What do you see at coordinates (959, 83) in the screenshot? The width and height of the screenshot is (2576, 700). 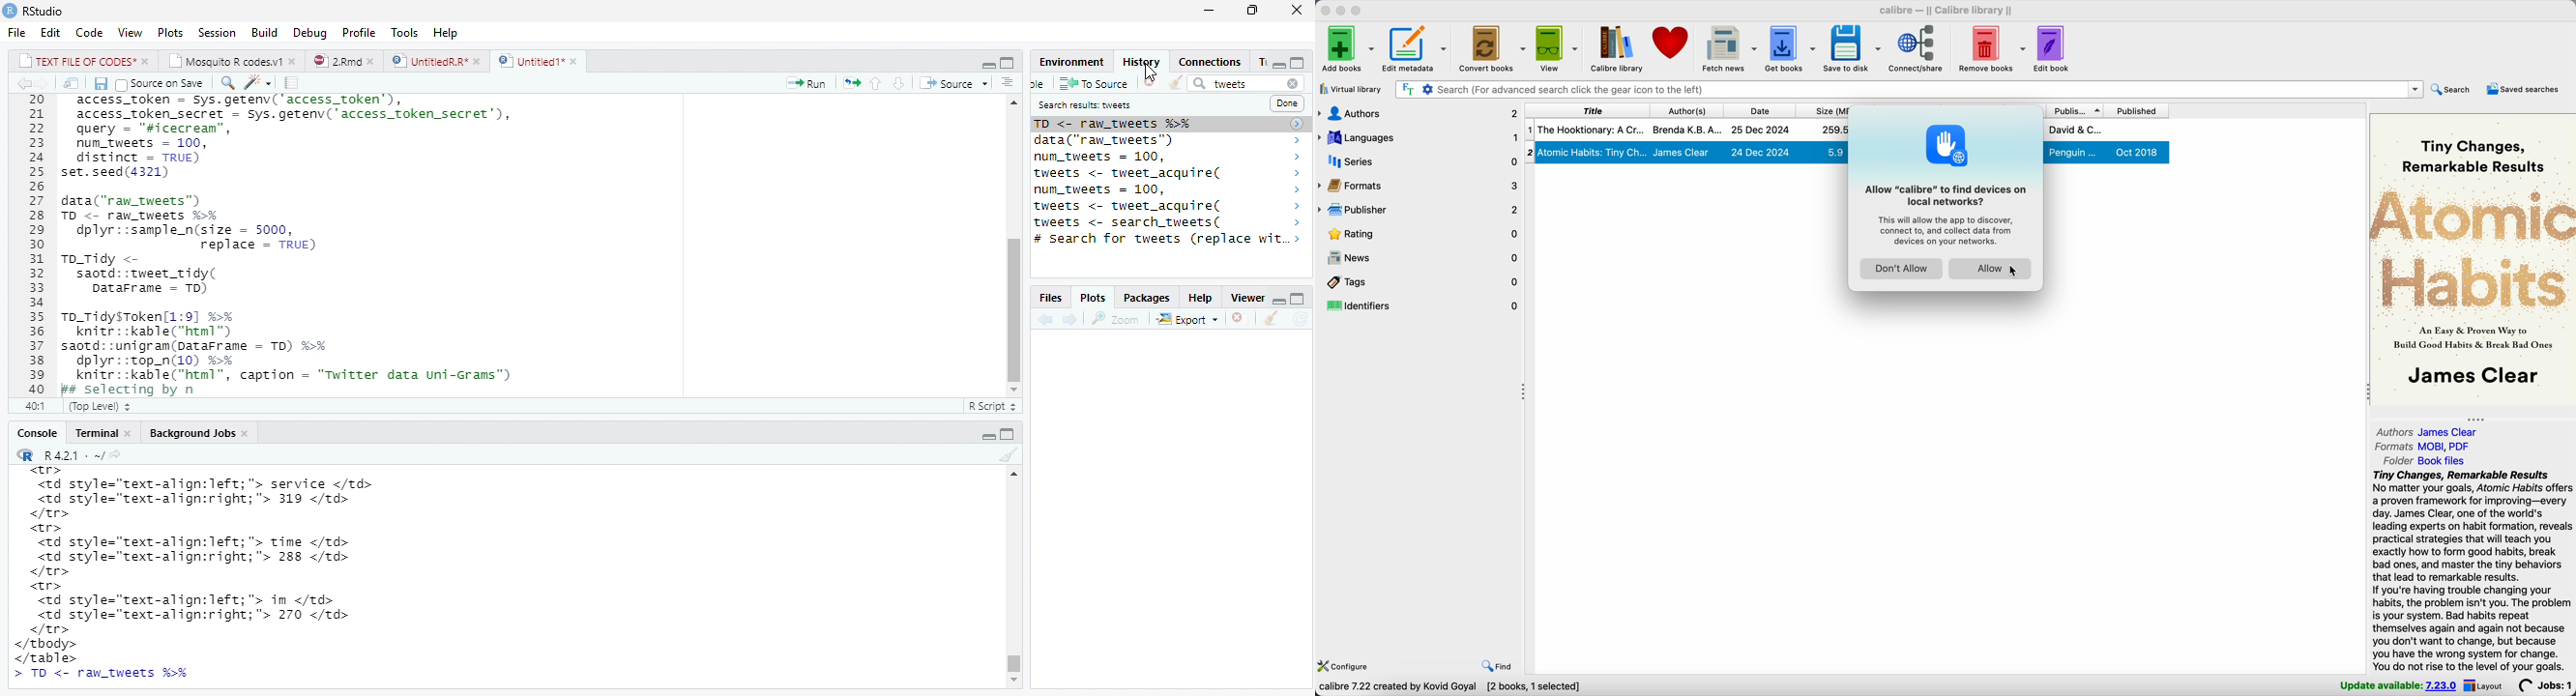 I see `+ Source` at bounding box center [959, 83].